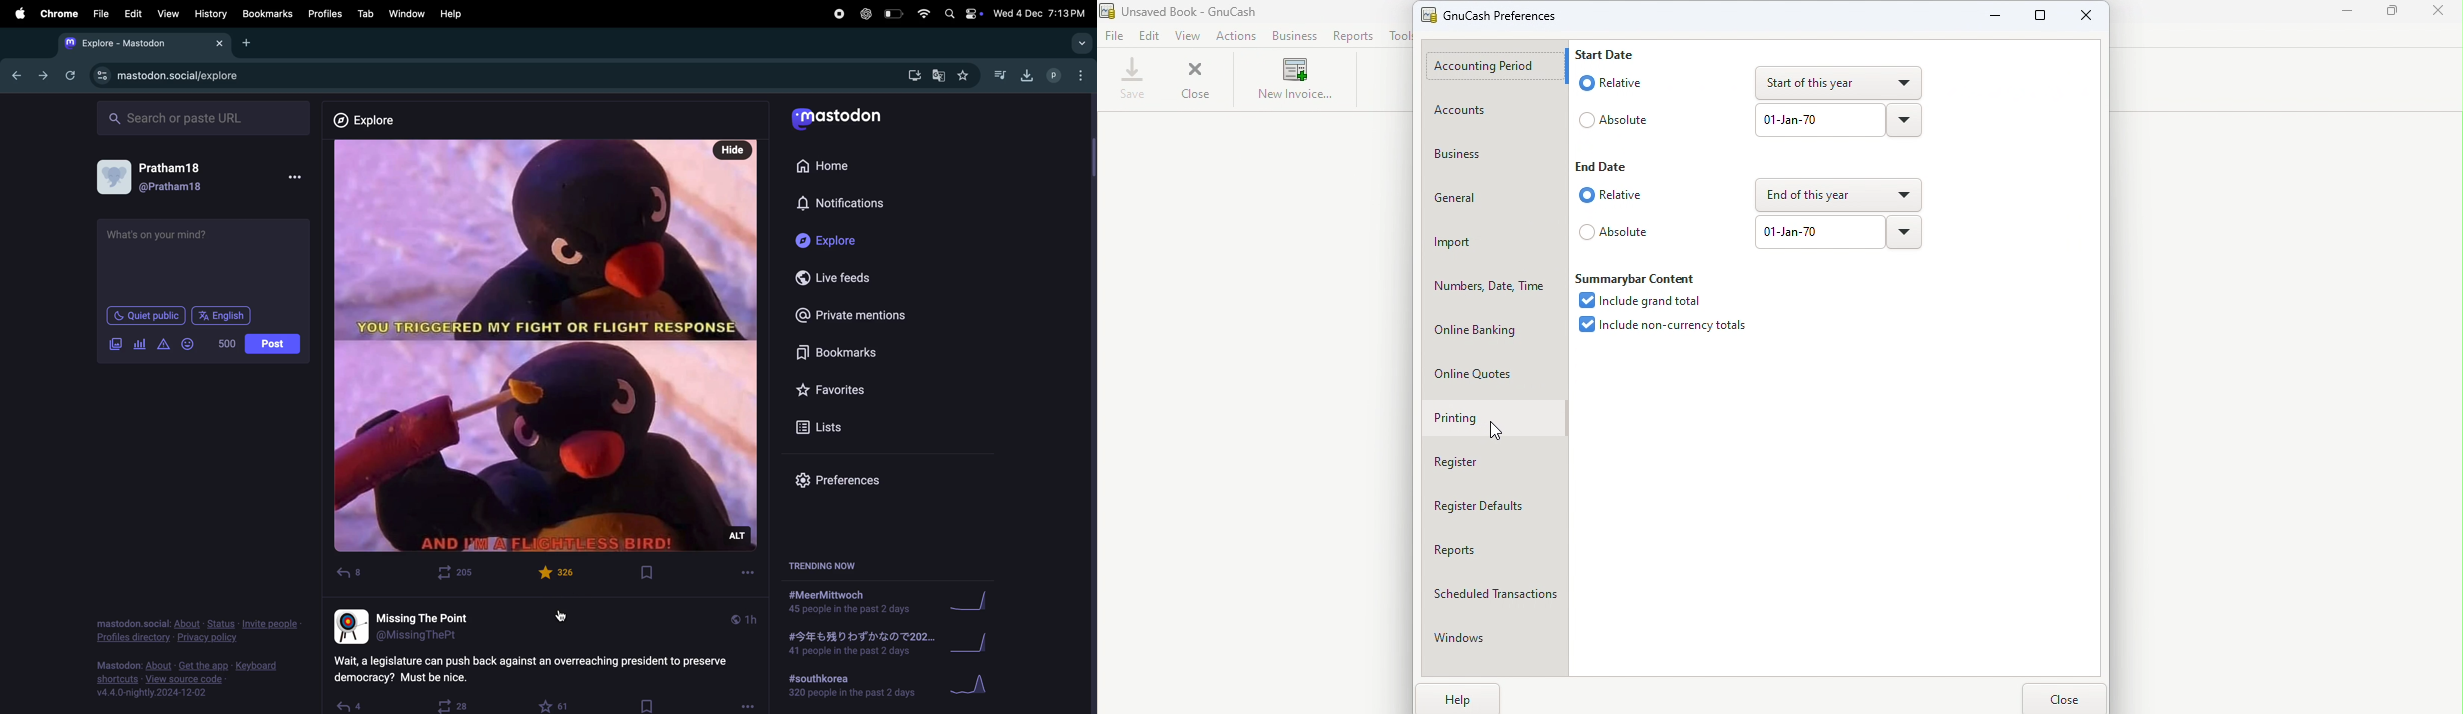 The width and height of the screenshot is (2464, 728). Describe the element at coordinates (142, 42) in the screenshot. I see `mastodon tab` at that location.